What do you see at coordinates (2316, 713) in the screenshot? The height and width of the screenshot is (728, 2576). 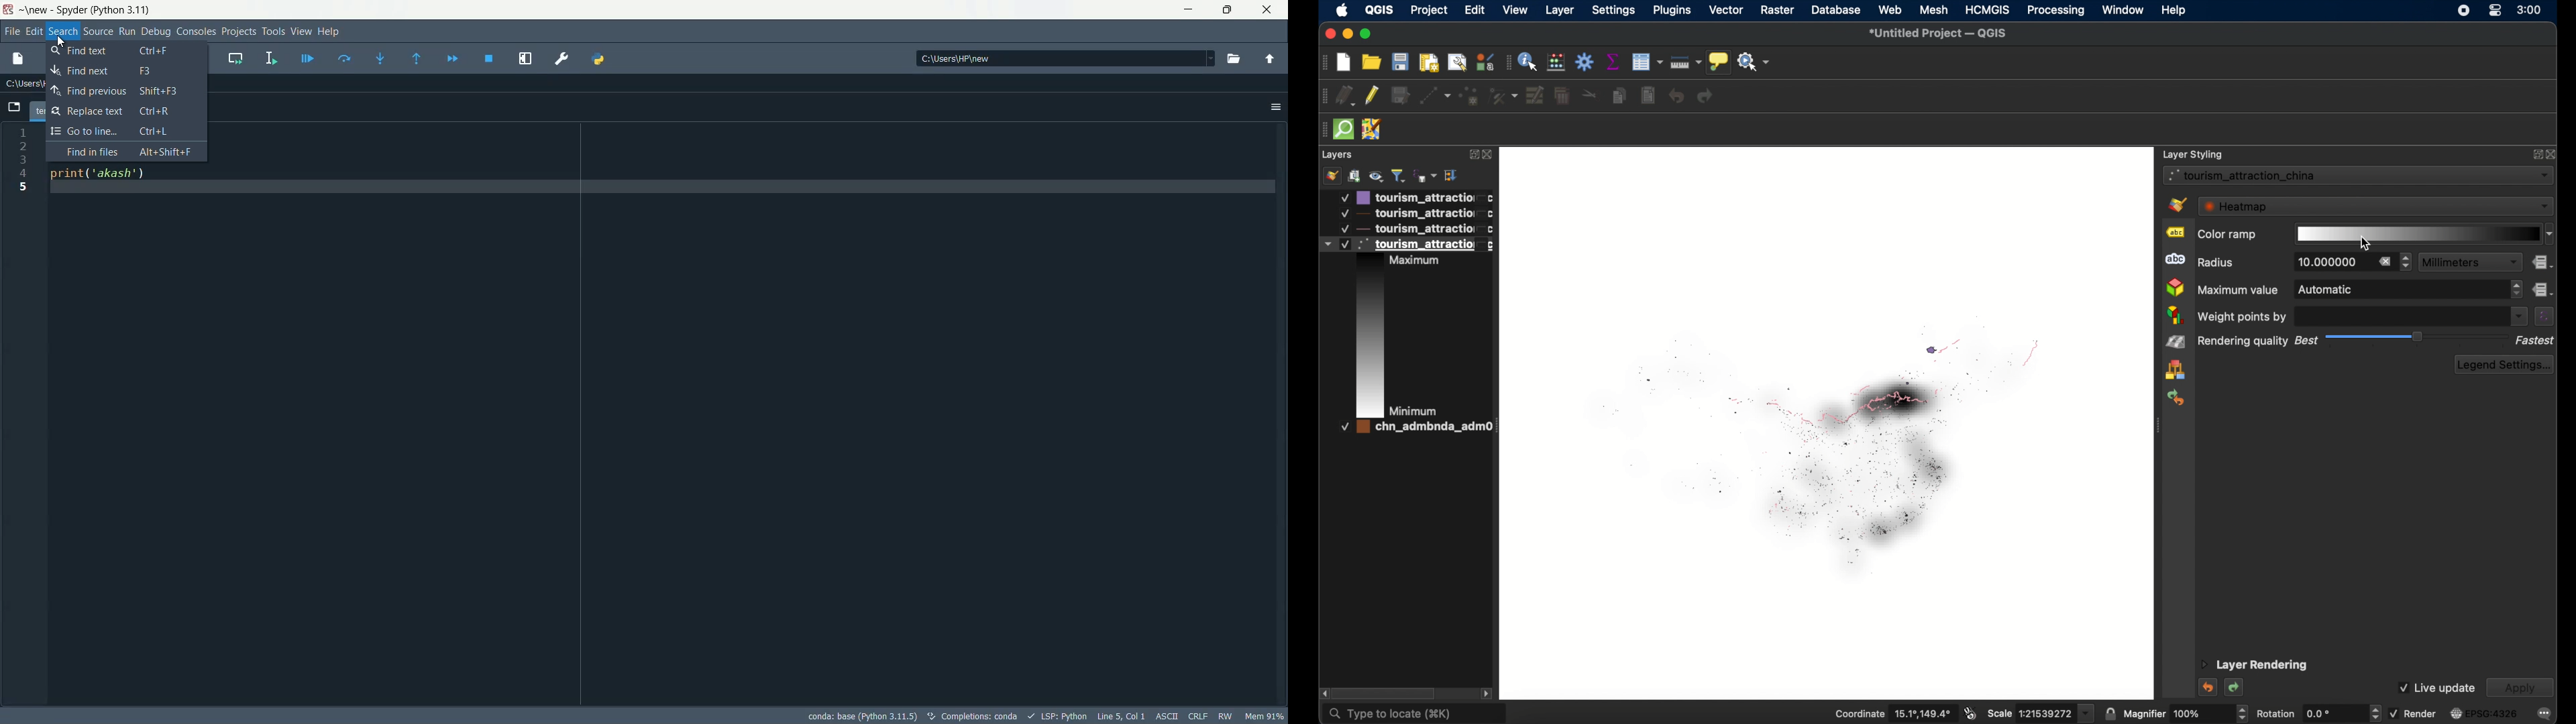 I see `rotation` at bounding box center [2316, 713].